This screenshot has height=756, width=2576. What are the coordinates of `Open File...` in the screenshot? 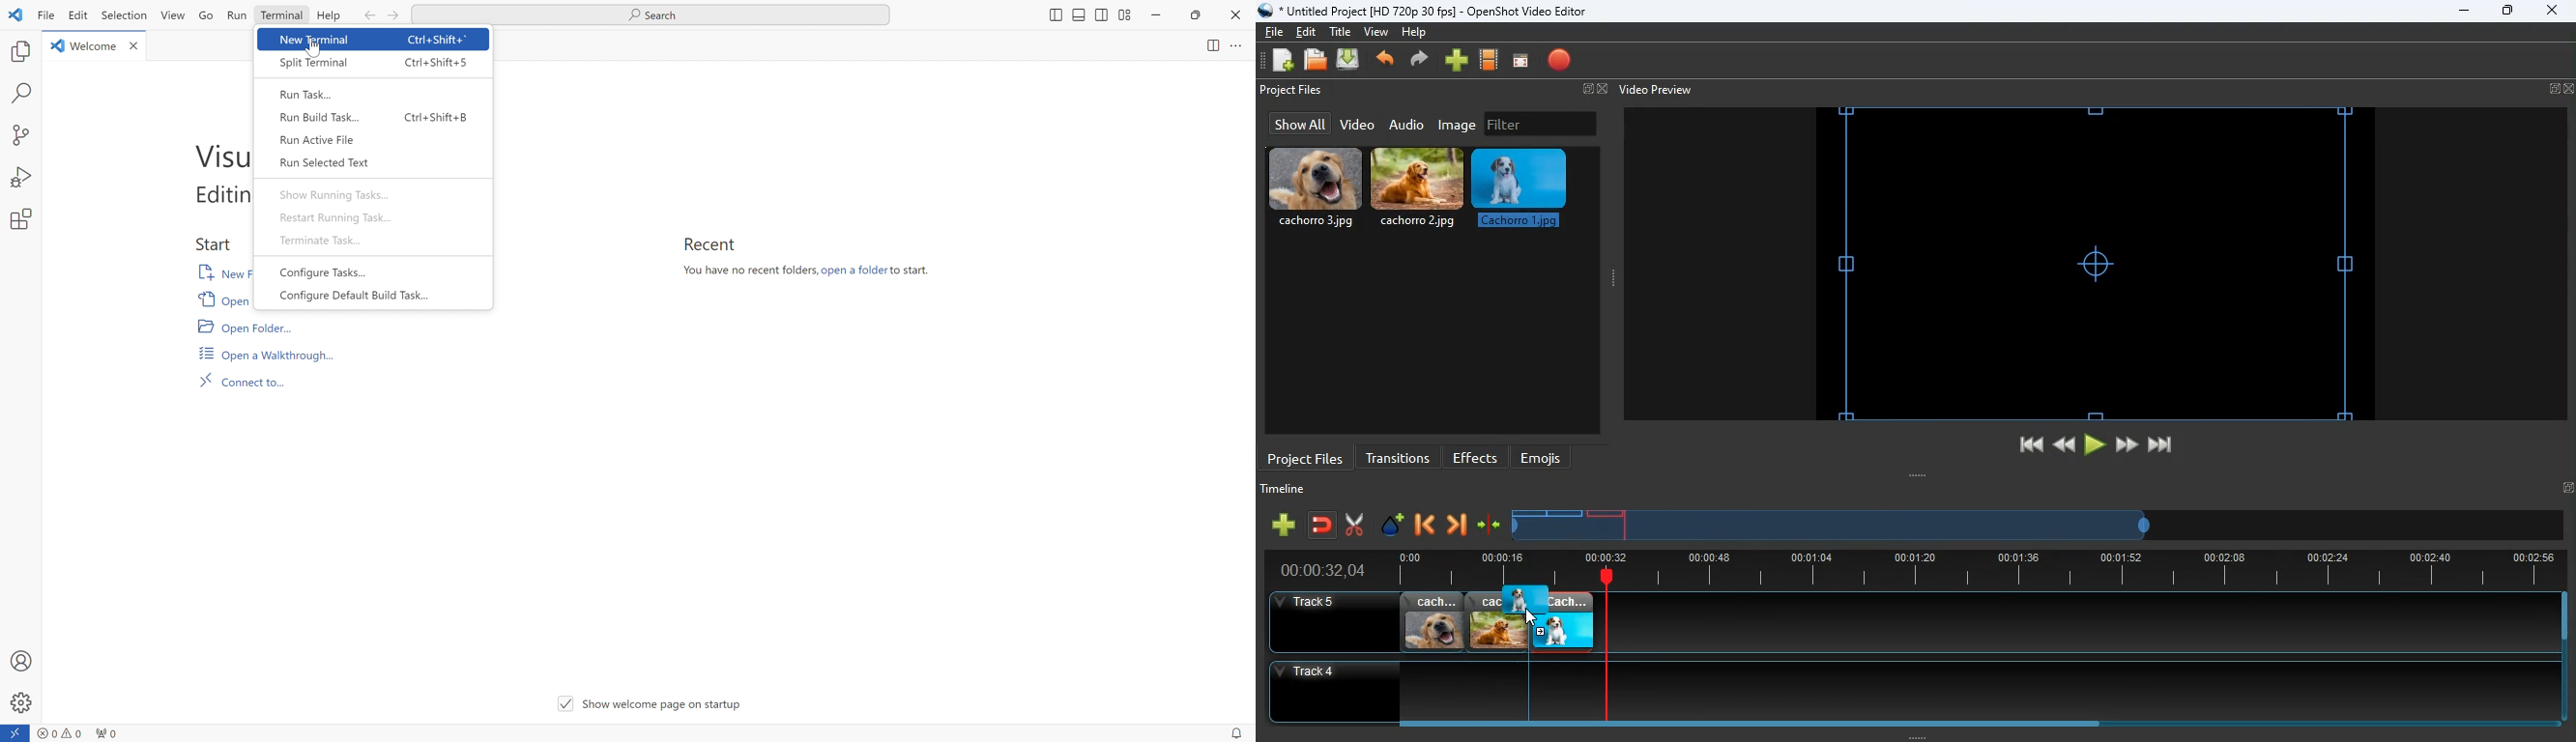 It's located at (222, 298).